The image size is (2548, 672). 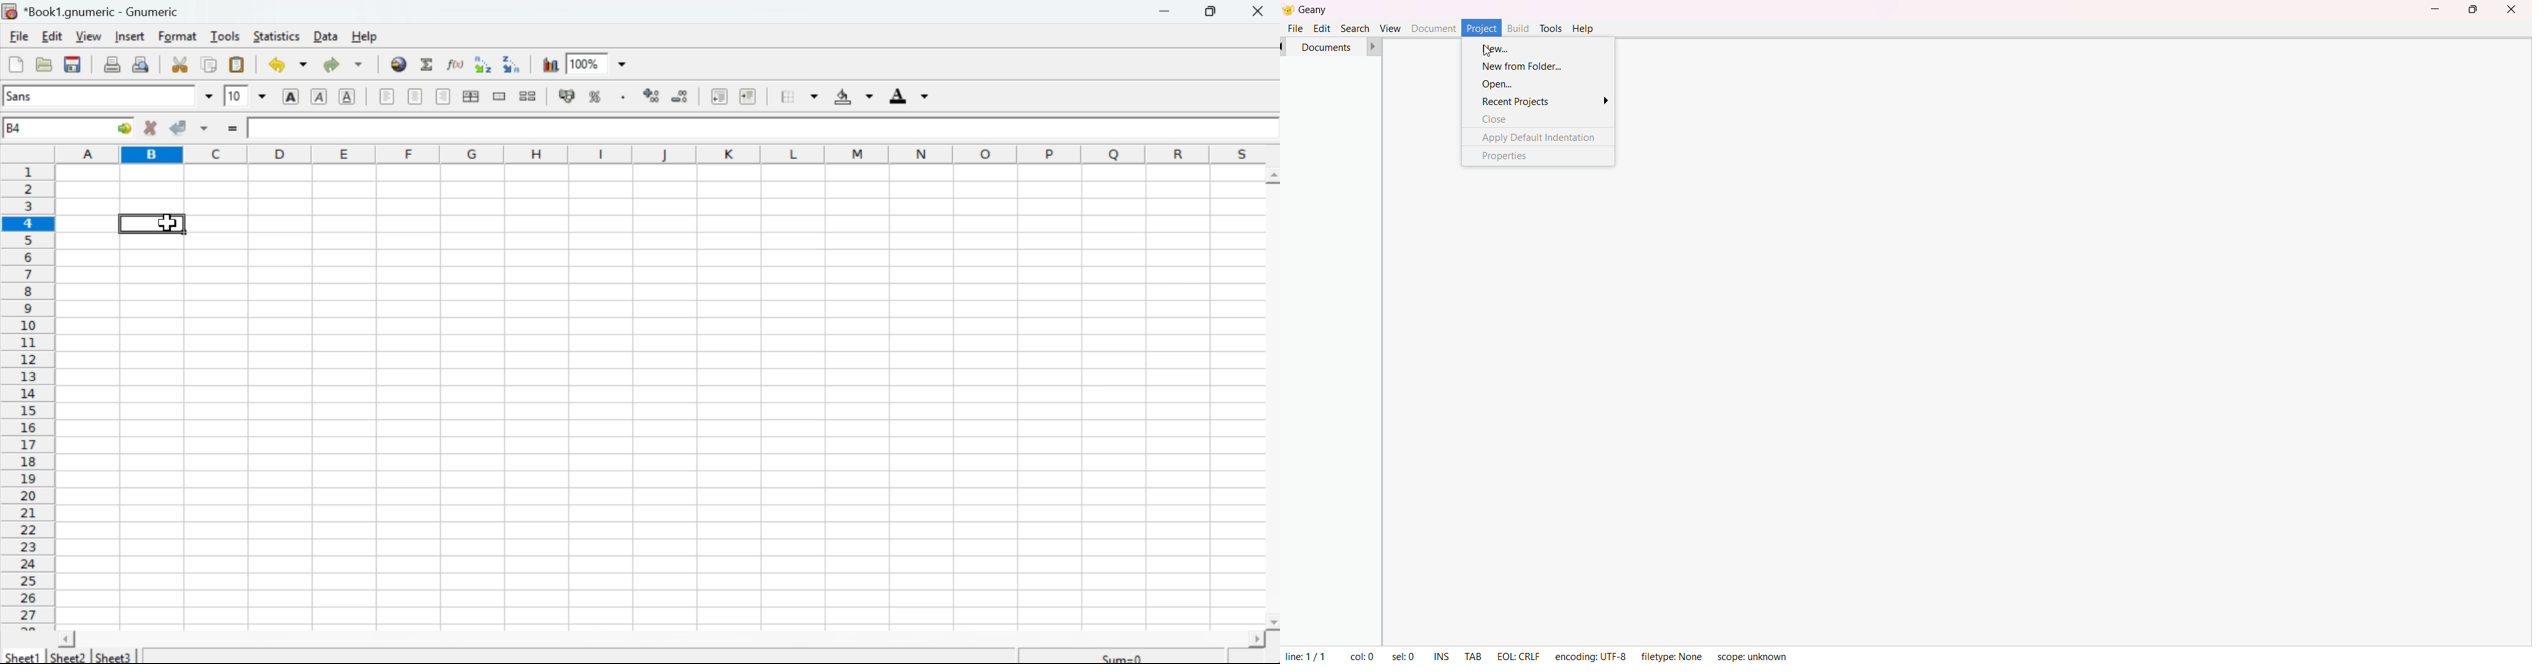 I want to click on numbering column, so click(x=28, y=397).